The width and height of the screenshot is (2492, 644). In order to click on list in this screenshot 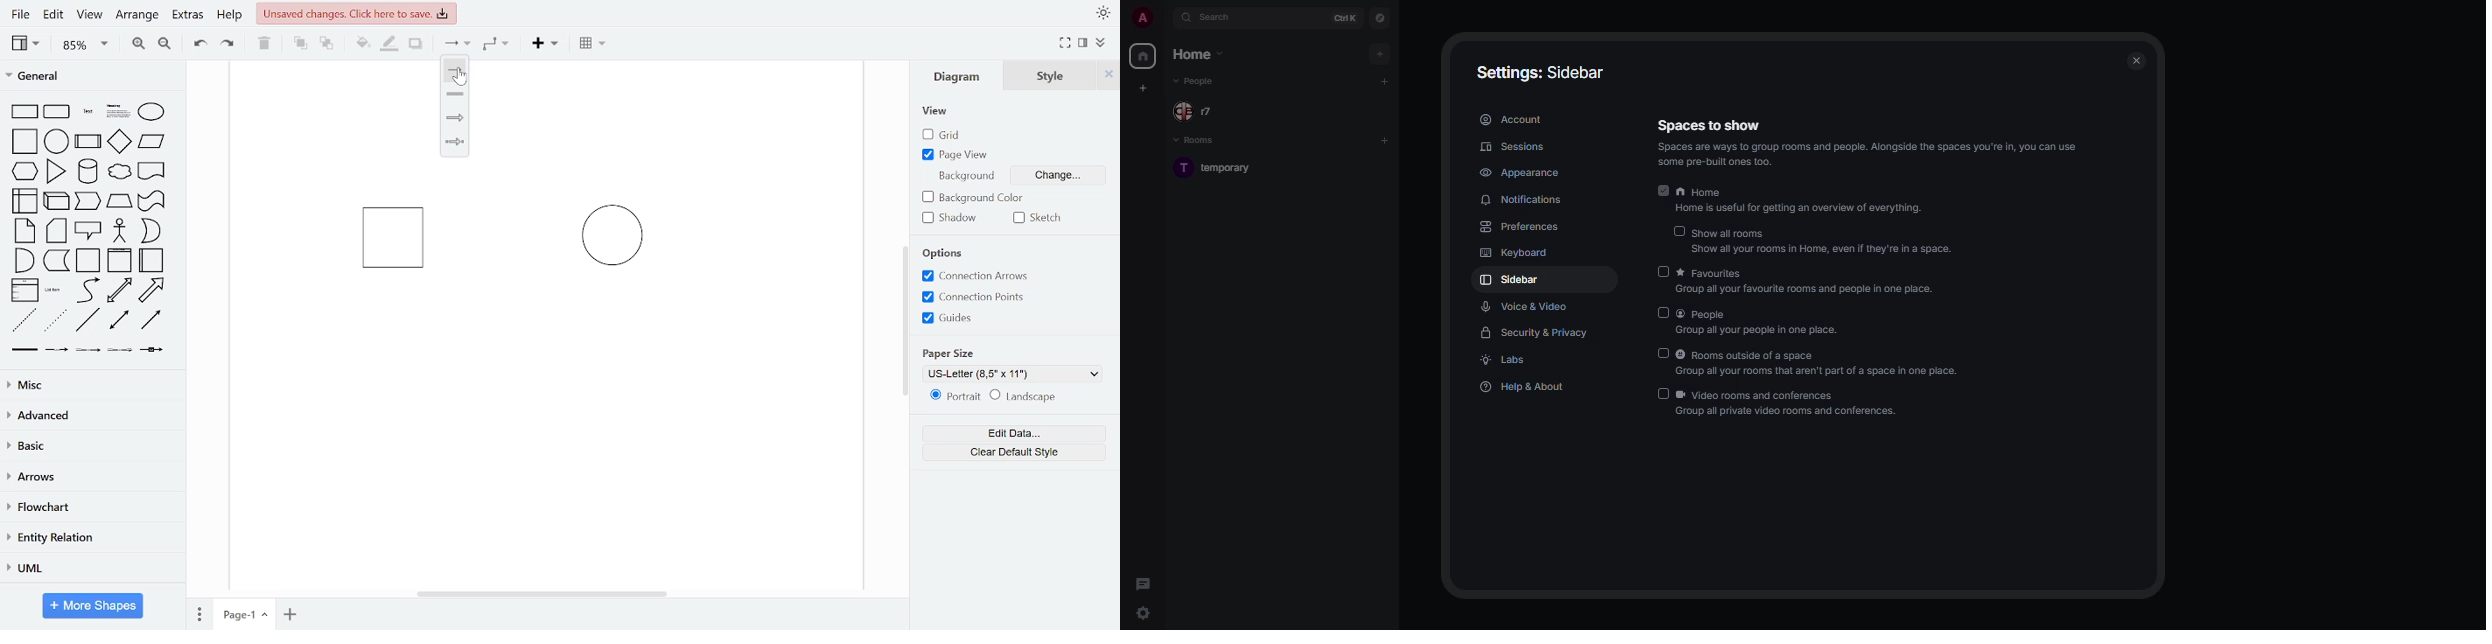, I will do `click(24, 290)`.